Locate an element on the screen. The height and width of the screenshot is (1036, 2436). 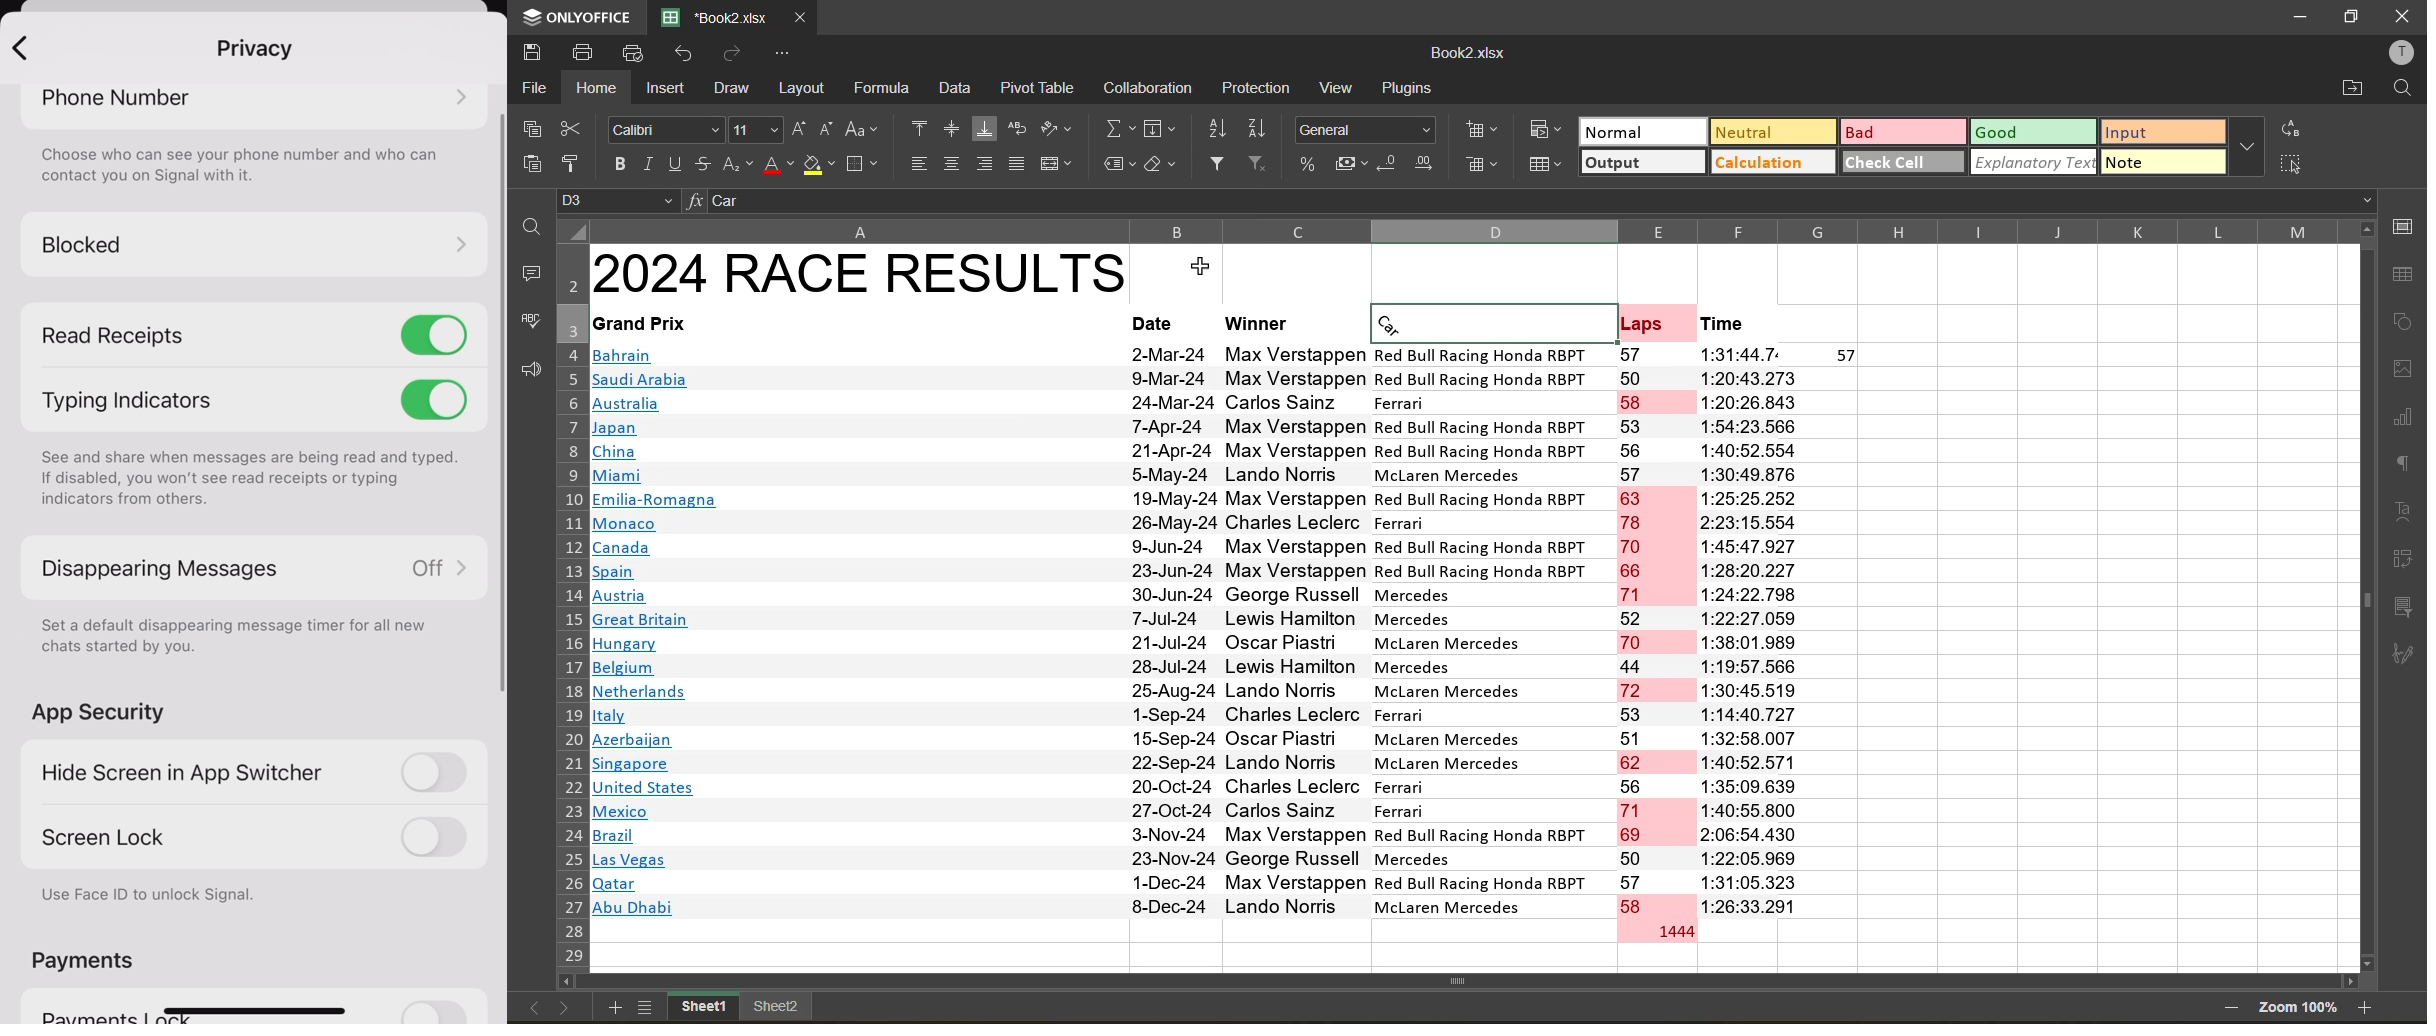
undo is located at coordinates (686, 52).